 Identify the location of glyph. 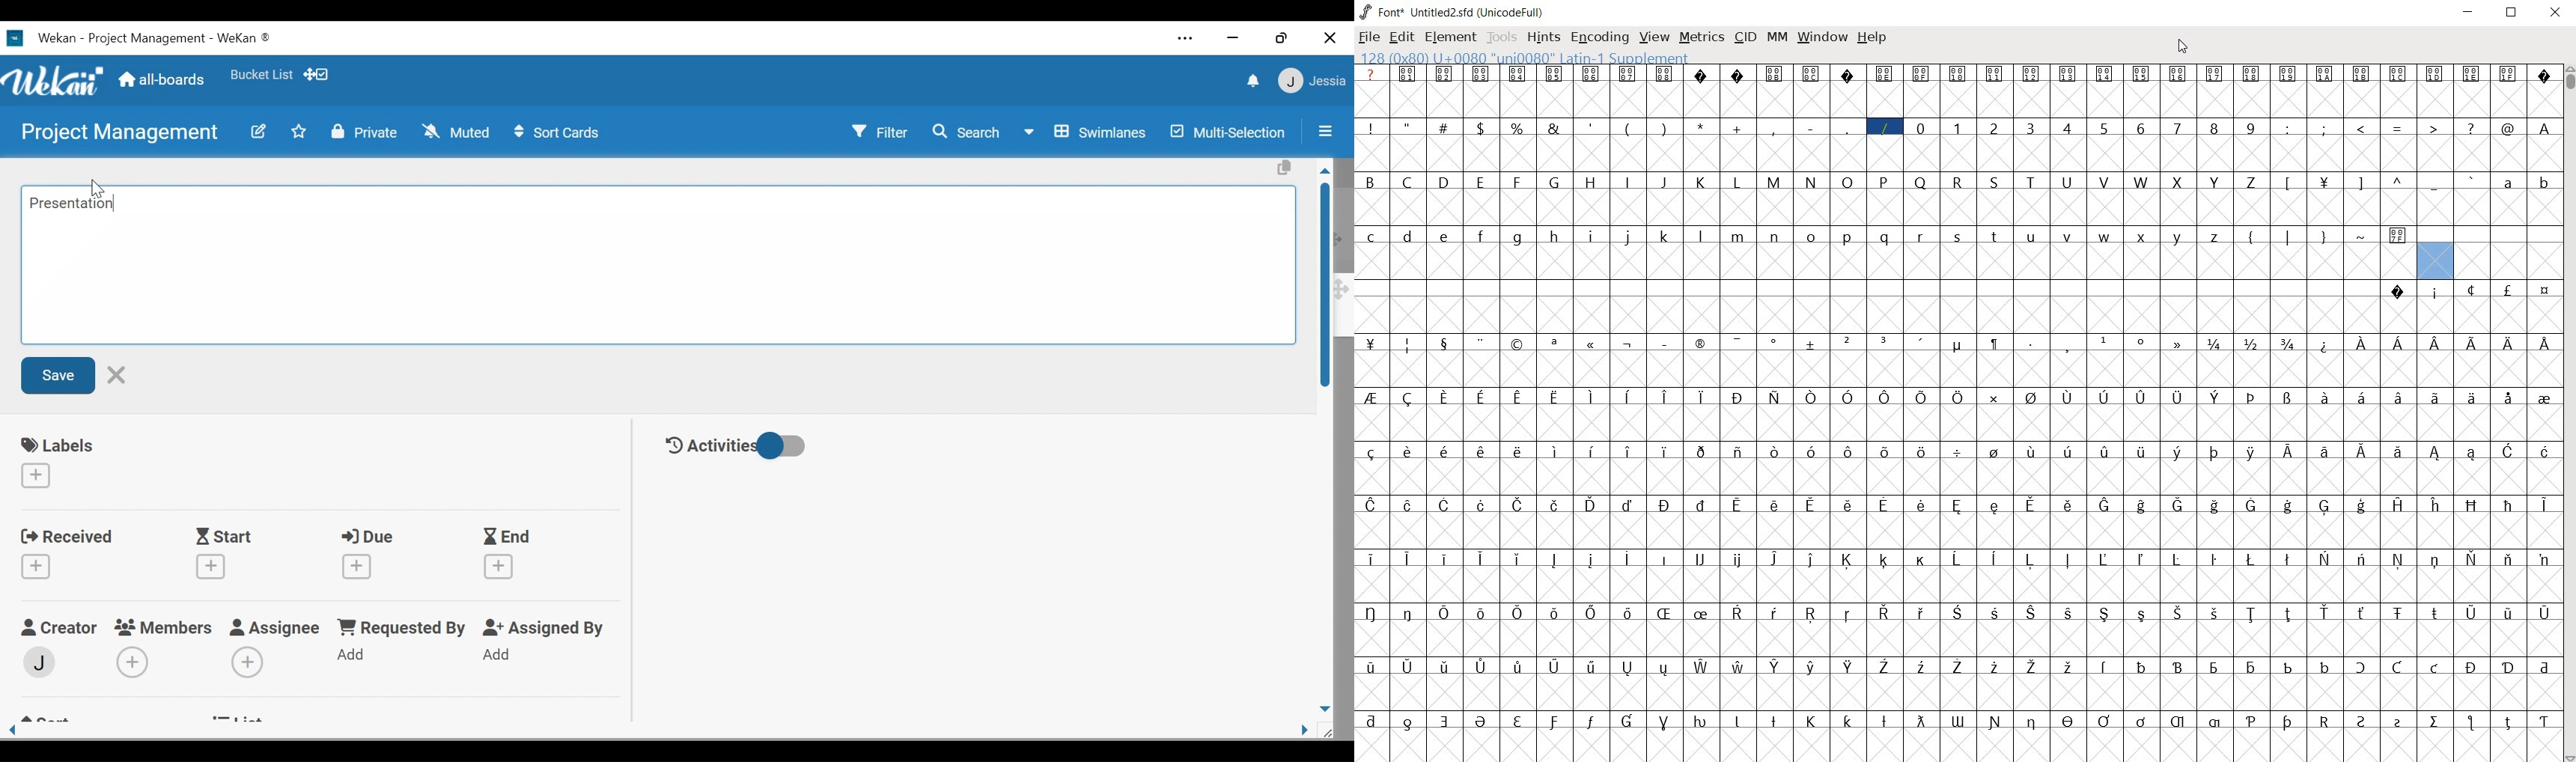
(1627, 74).